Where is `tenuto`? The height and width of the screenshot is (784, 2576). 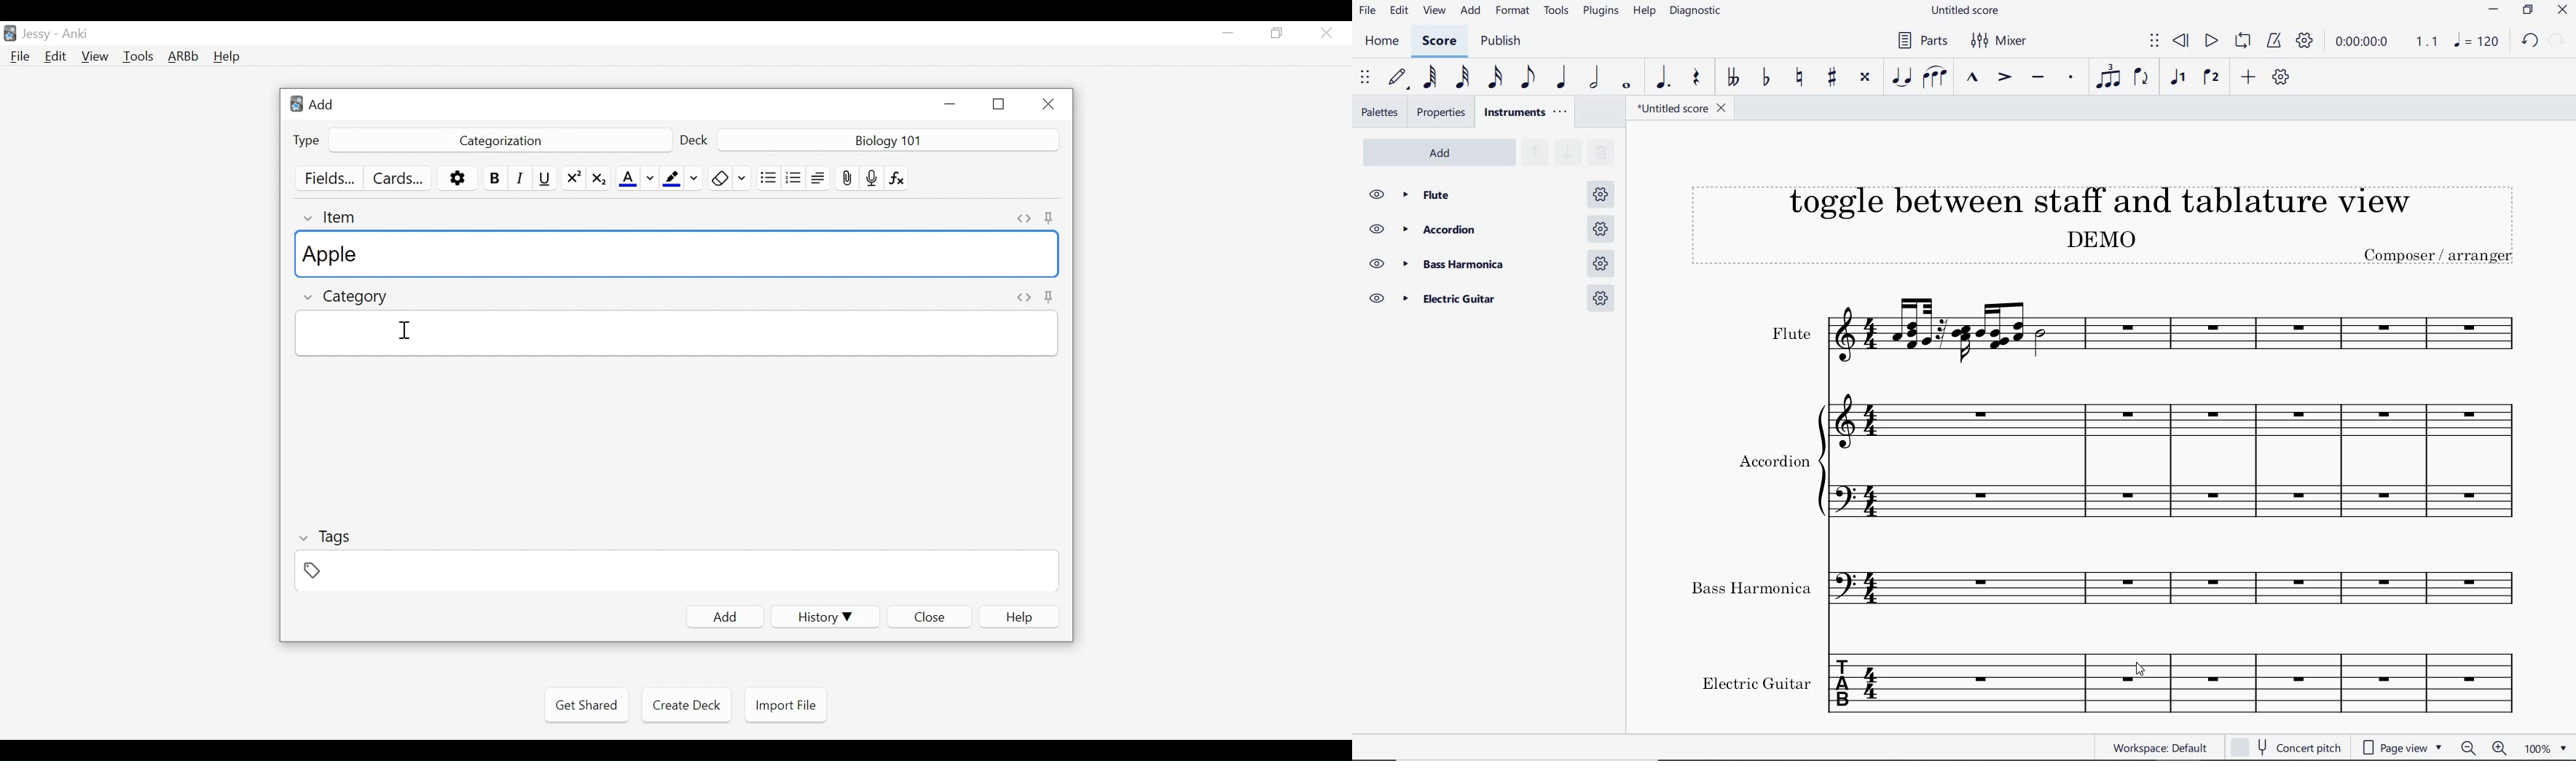 tenuto is located at coordinates (2038, 78).